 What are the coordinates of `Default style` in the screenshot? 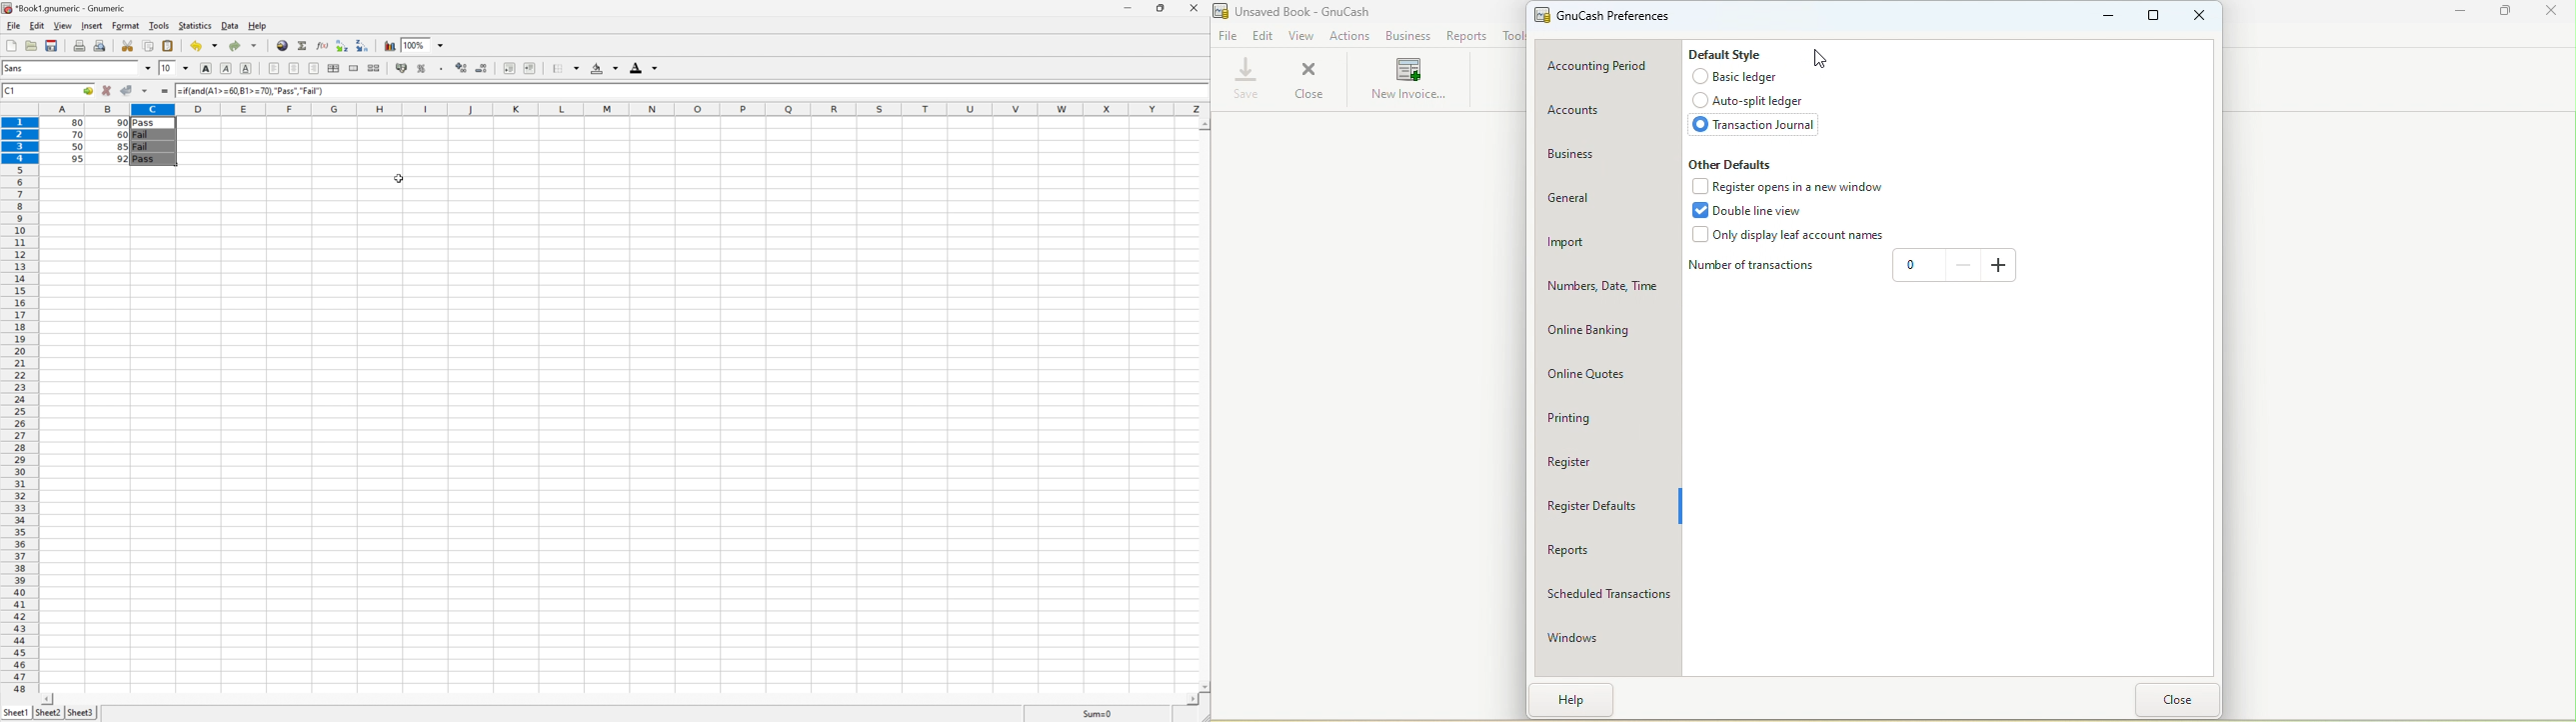 It's located at (1734, 55).